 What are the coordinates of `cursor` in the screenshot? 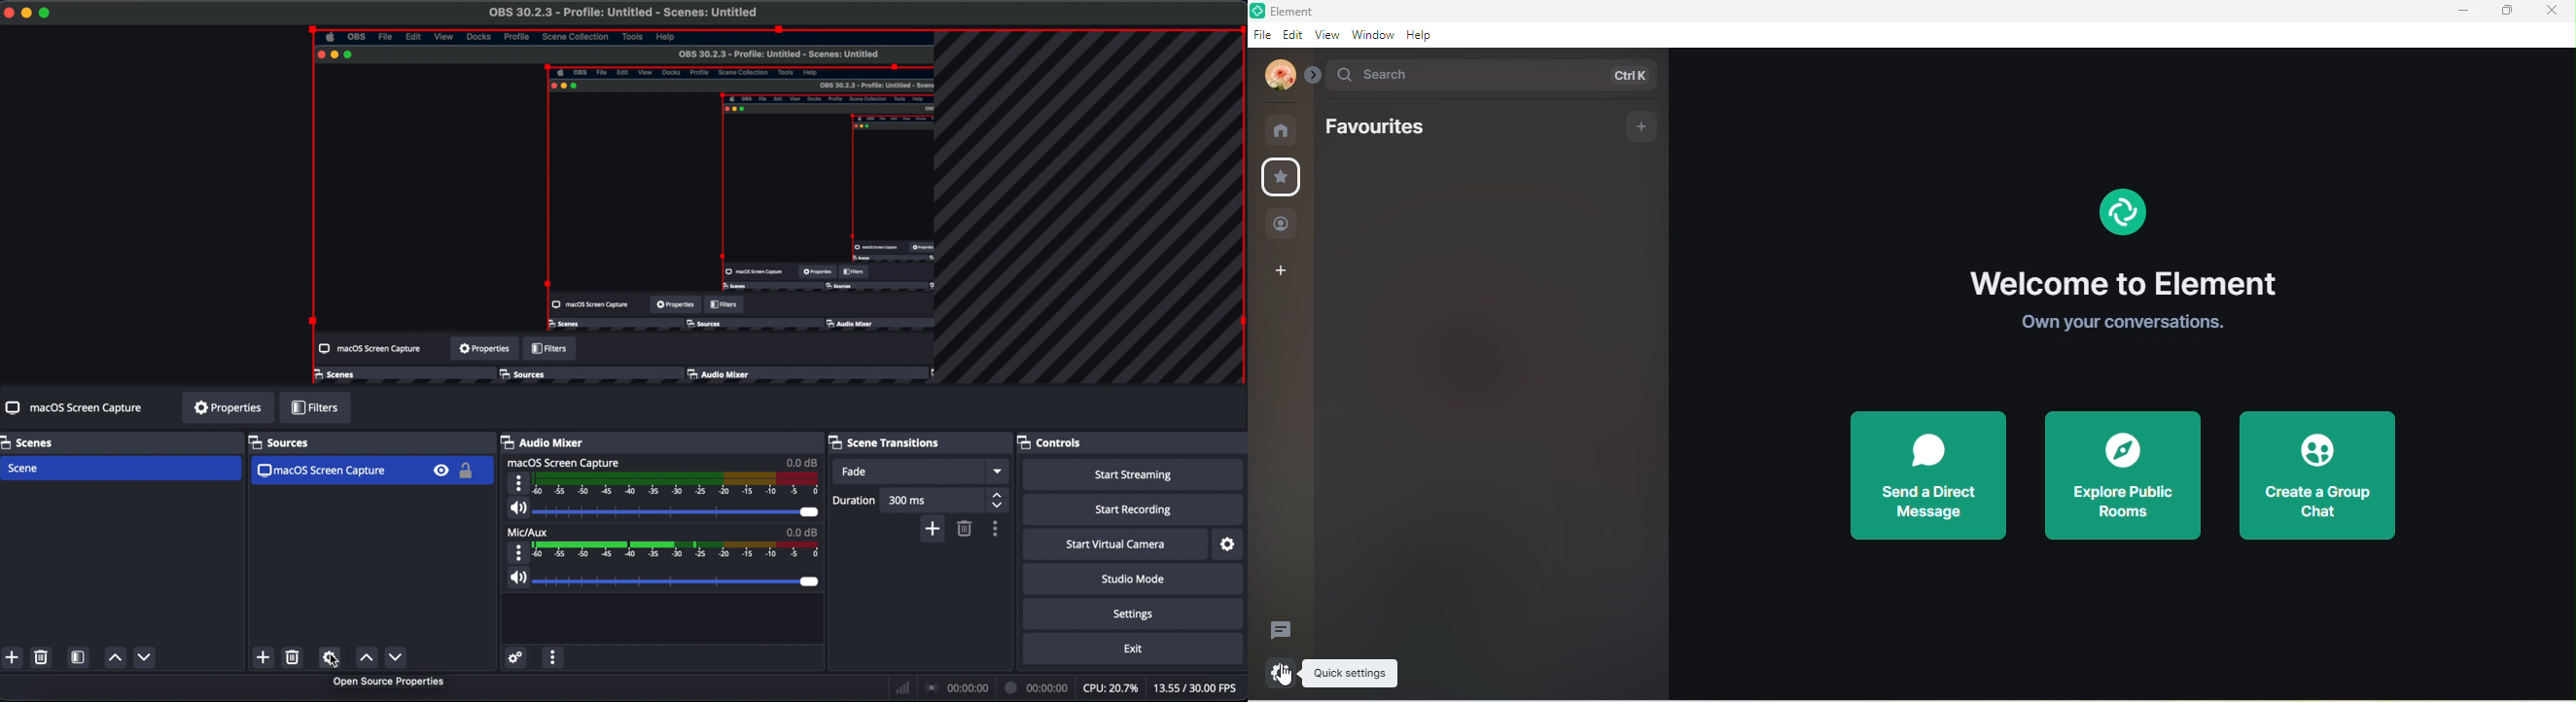 It's located at (335, 660).